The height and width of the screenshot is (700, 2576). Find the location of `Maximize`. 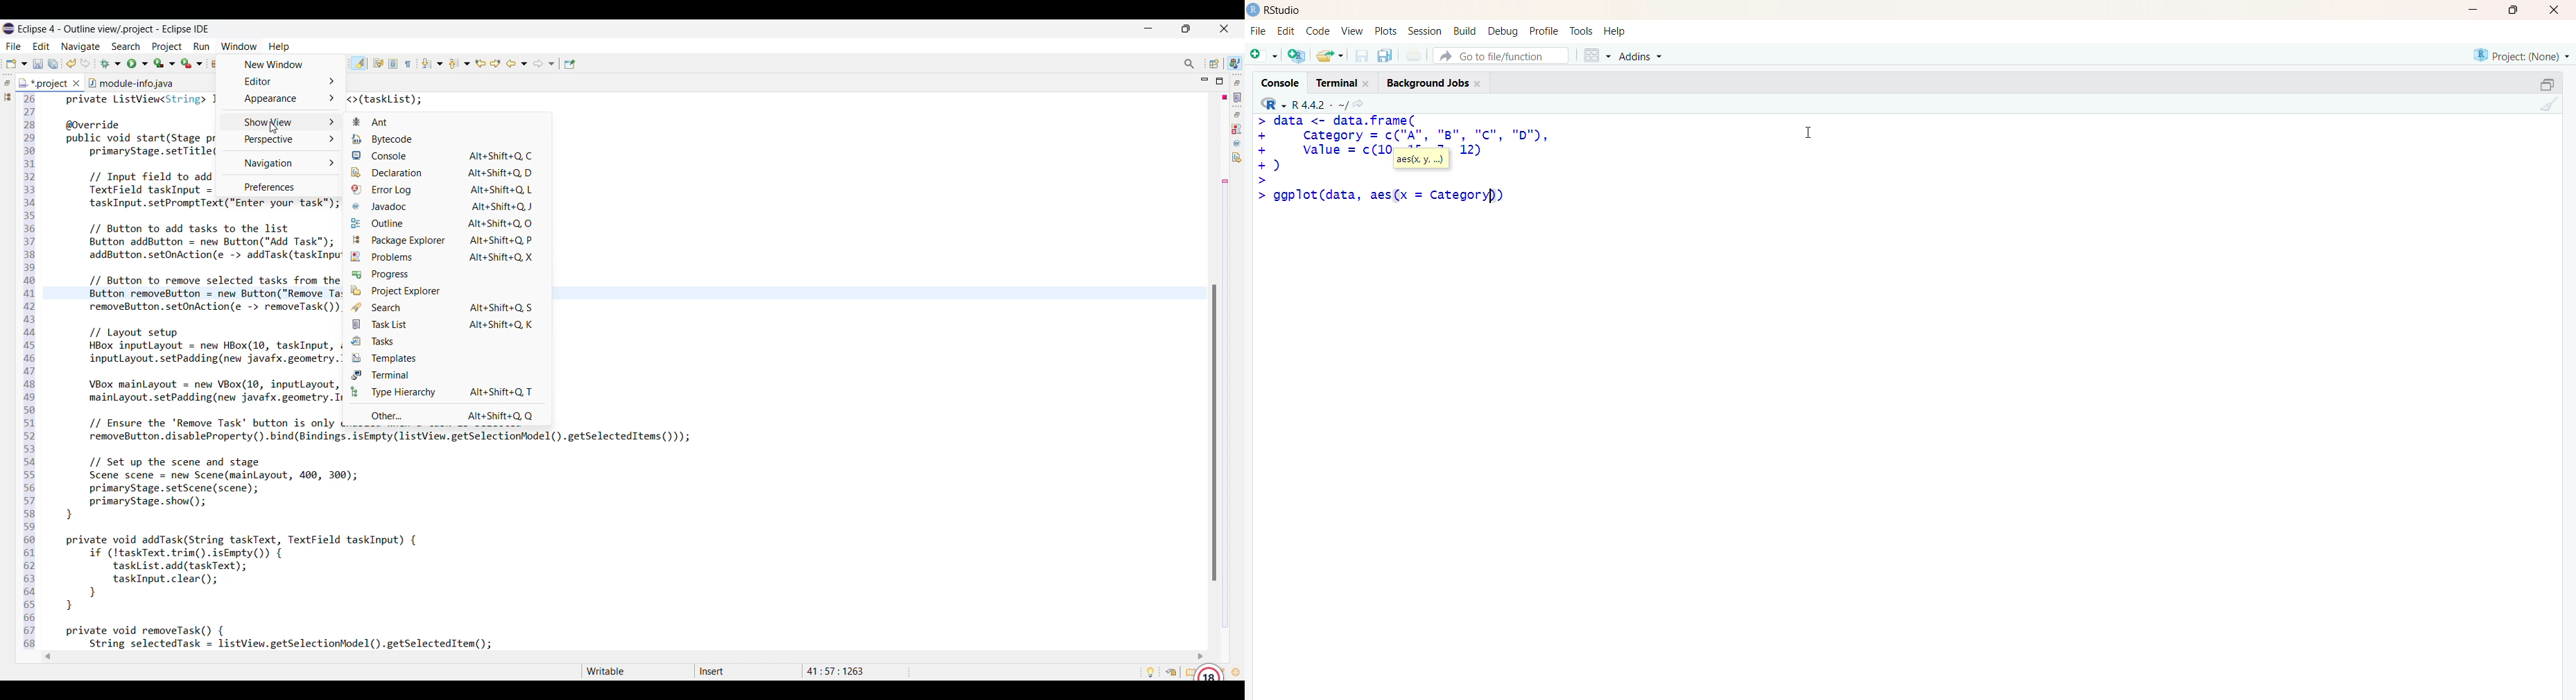

Maximize is located at coordinates (1220, 81).